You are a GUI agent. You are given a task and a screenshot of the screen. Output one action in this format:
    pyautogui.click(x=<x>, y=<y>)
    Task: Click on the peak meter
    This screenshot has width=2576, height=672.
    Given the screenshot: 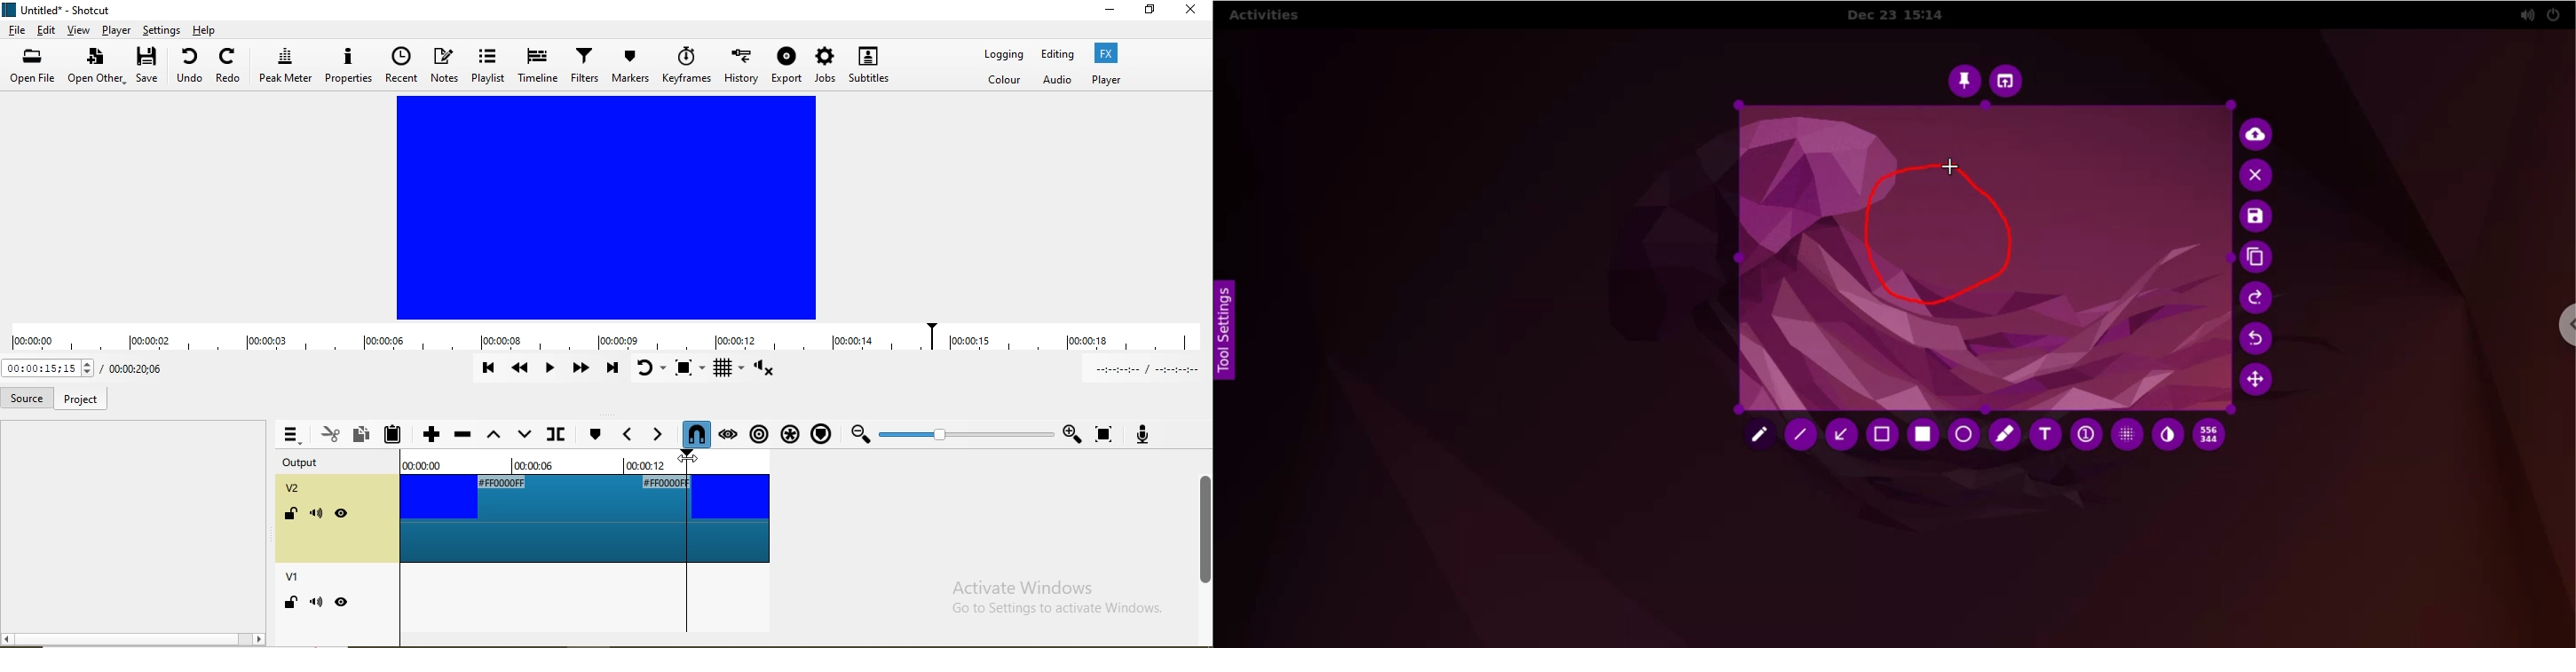 What is the action you would take?
    pyautogui.click(x=286, y=66)
    